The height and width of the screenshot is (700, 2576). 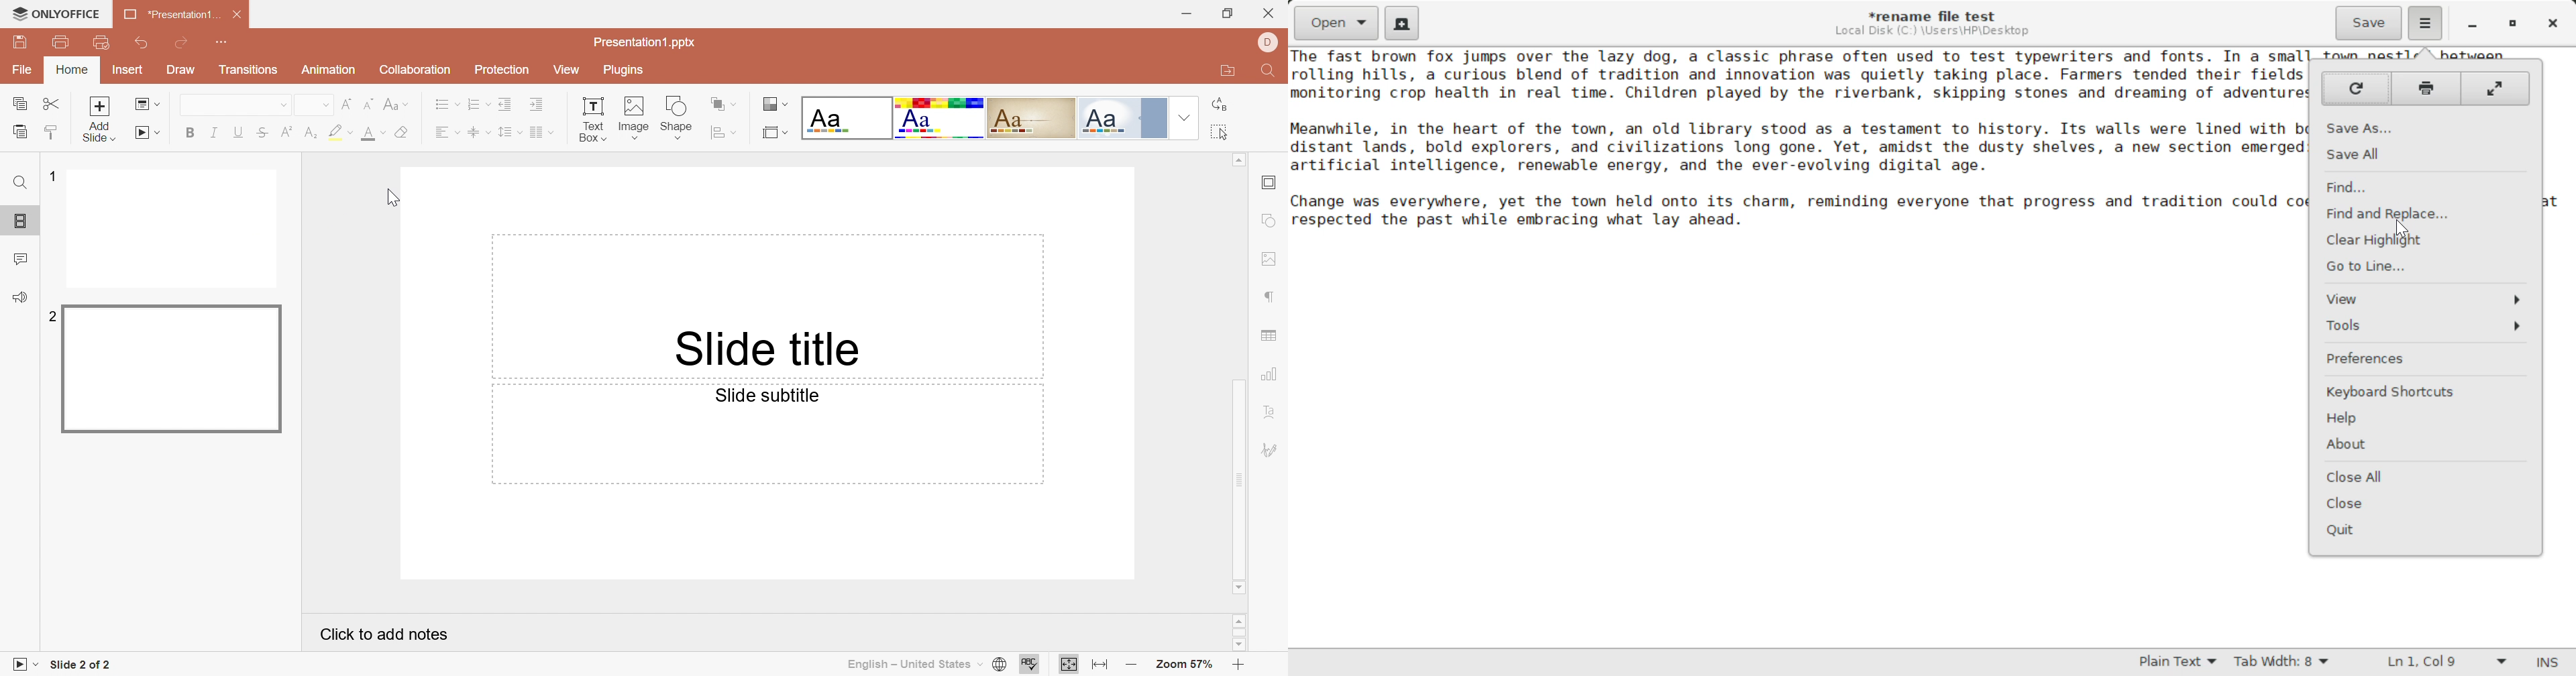 What do you see at coordinates (1269, 296) in the screenshot?
I see `paragraph settings` at bounding box center [1269, 296].